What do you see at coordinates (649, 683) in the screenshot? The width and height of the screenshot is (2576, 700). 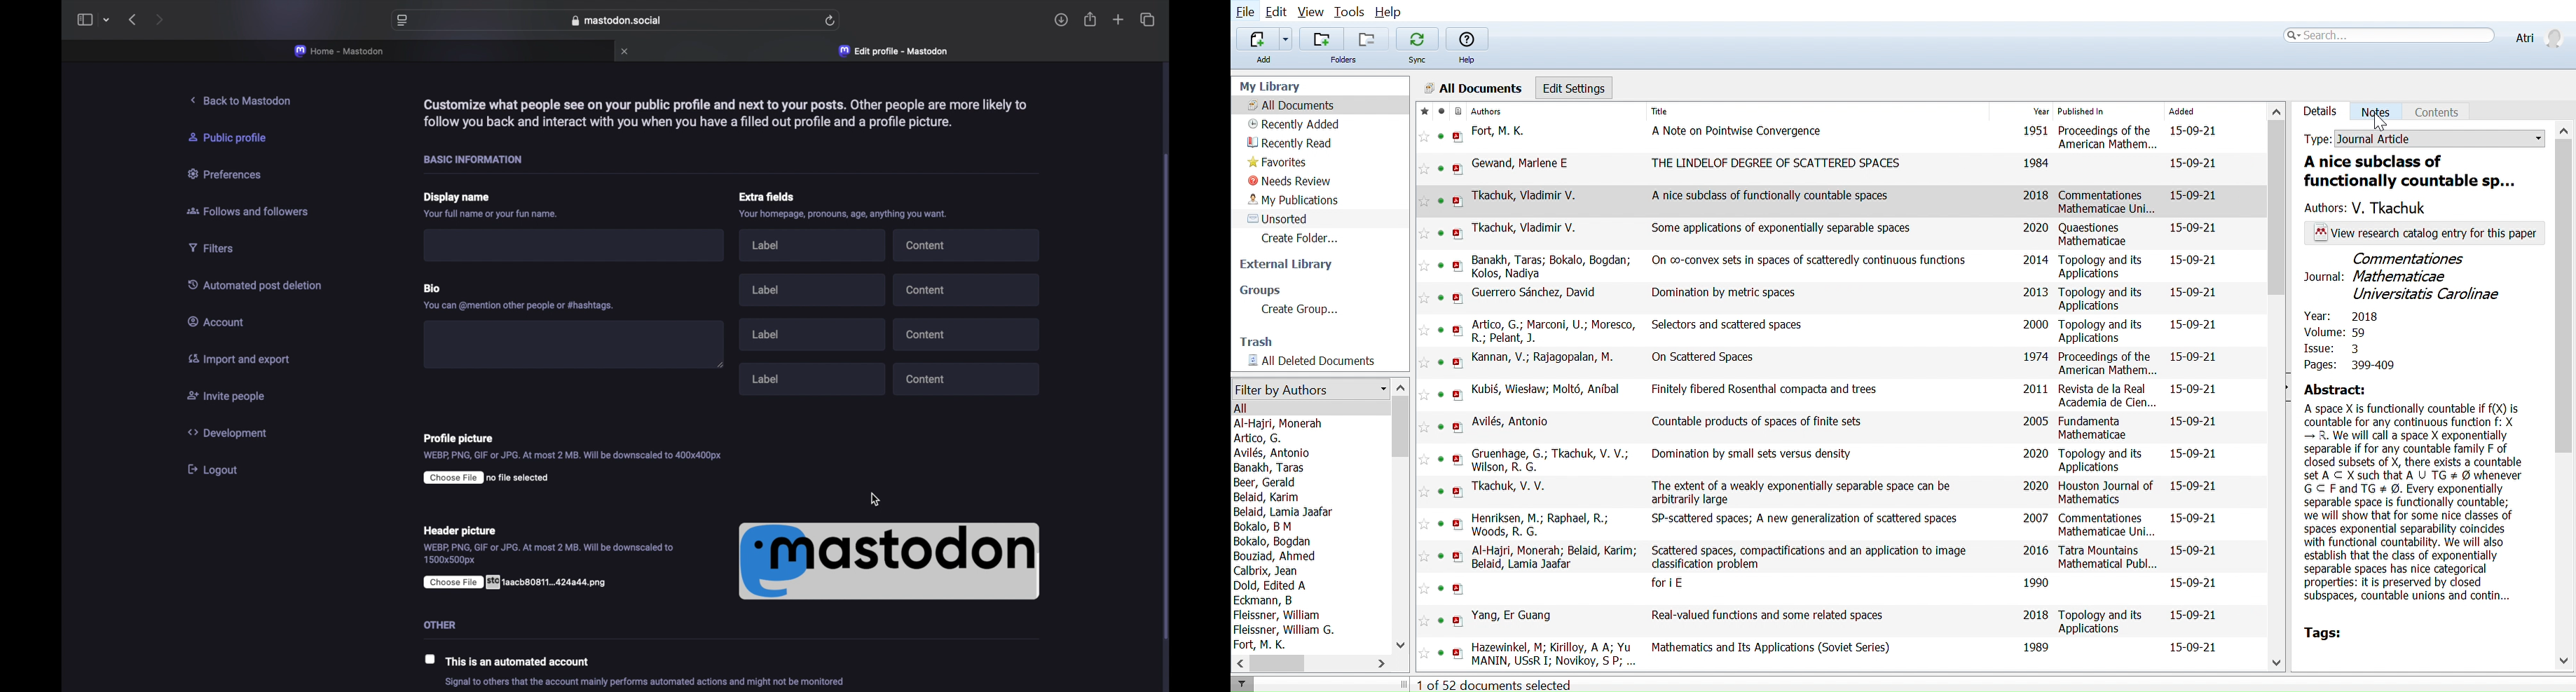 I see `info` at bounding box center [649, 683].